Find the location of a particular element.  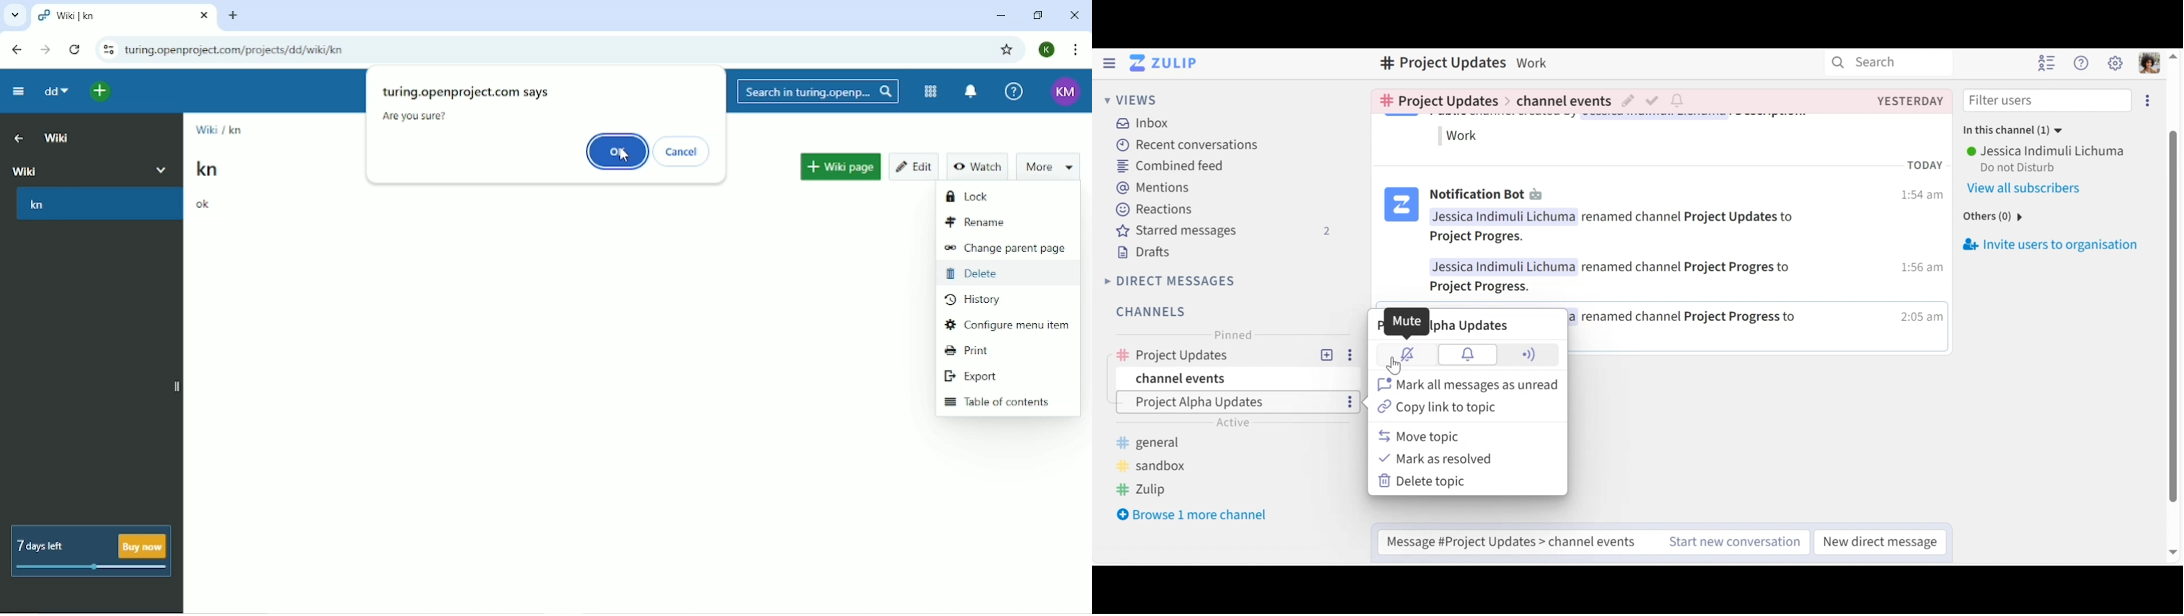

 Jessica Inaimuli Lichuma renamed channel Project Updates toProject Progres. is located at coordinates (1613, 228).